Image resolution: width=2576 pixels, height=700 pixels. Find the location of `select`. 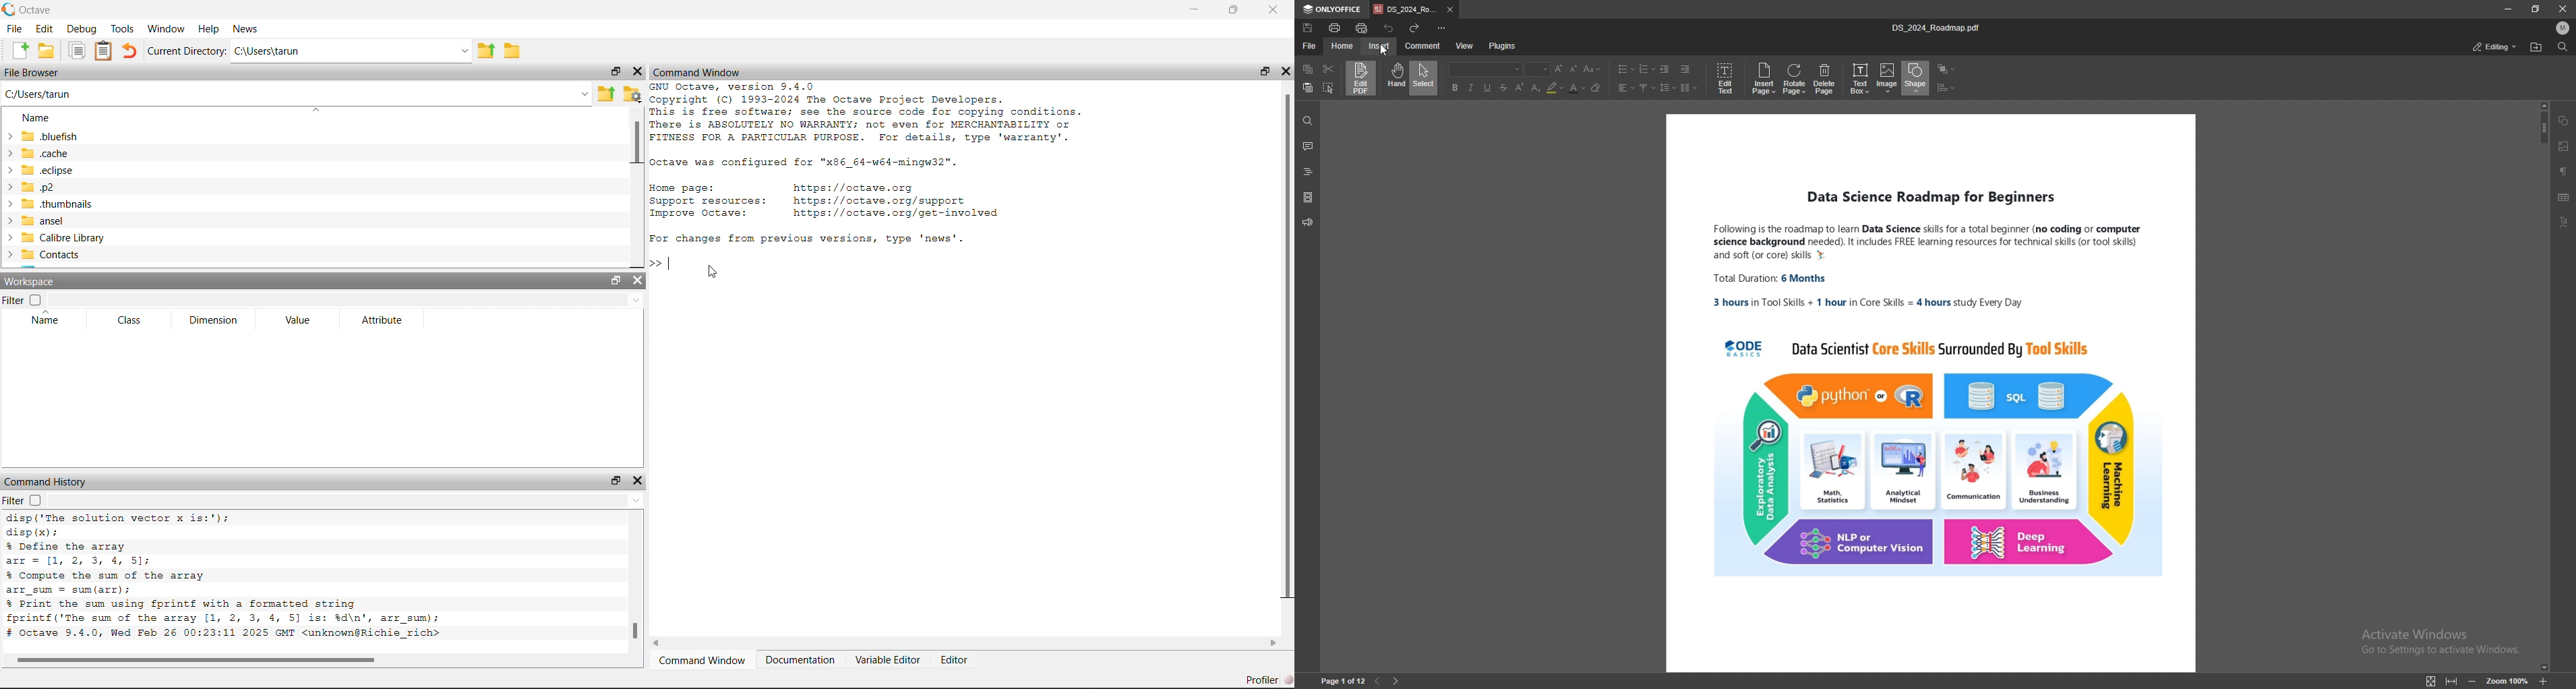

select is located at coordinates (1329, 87).